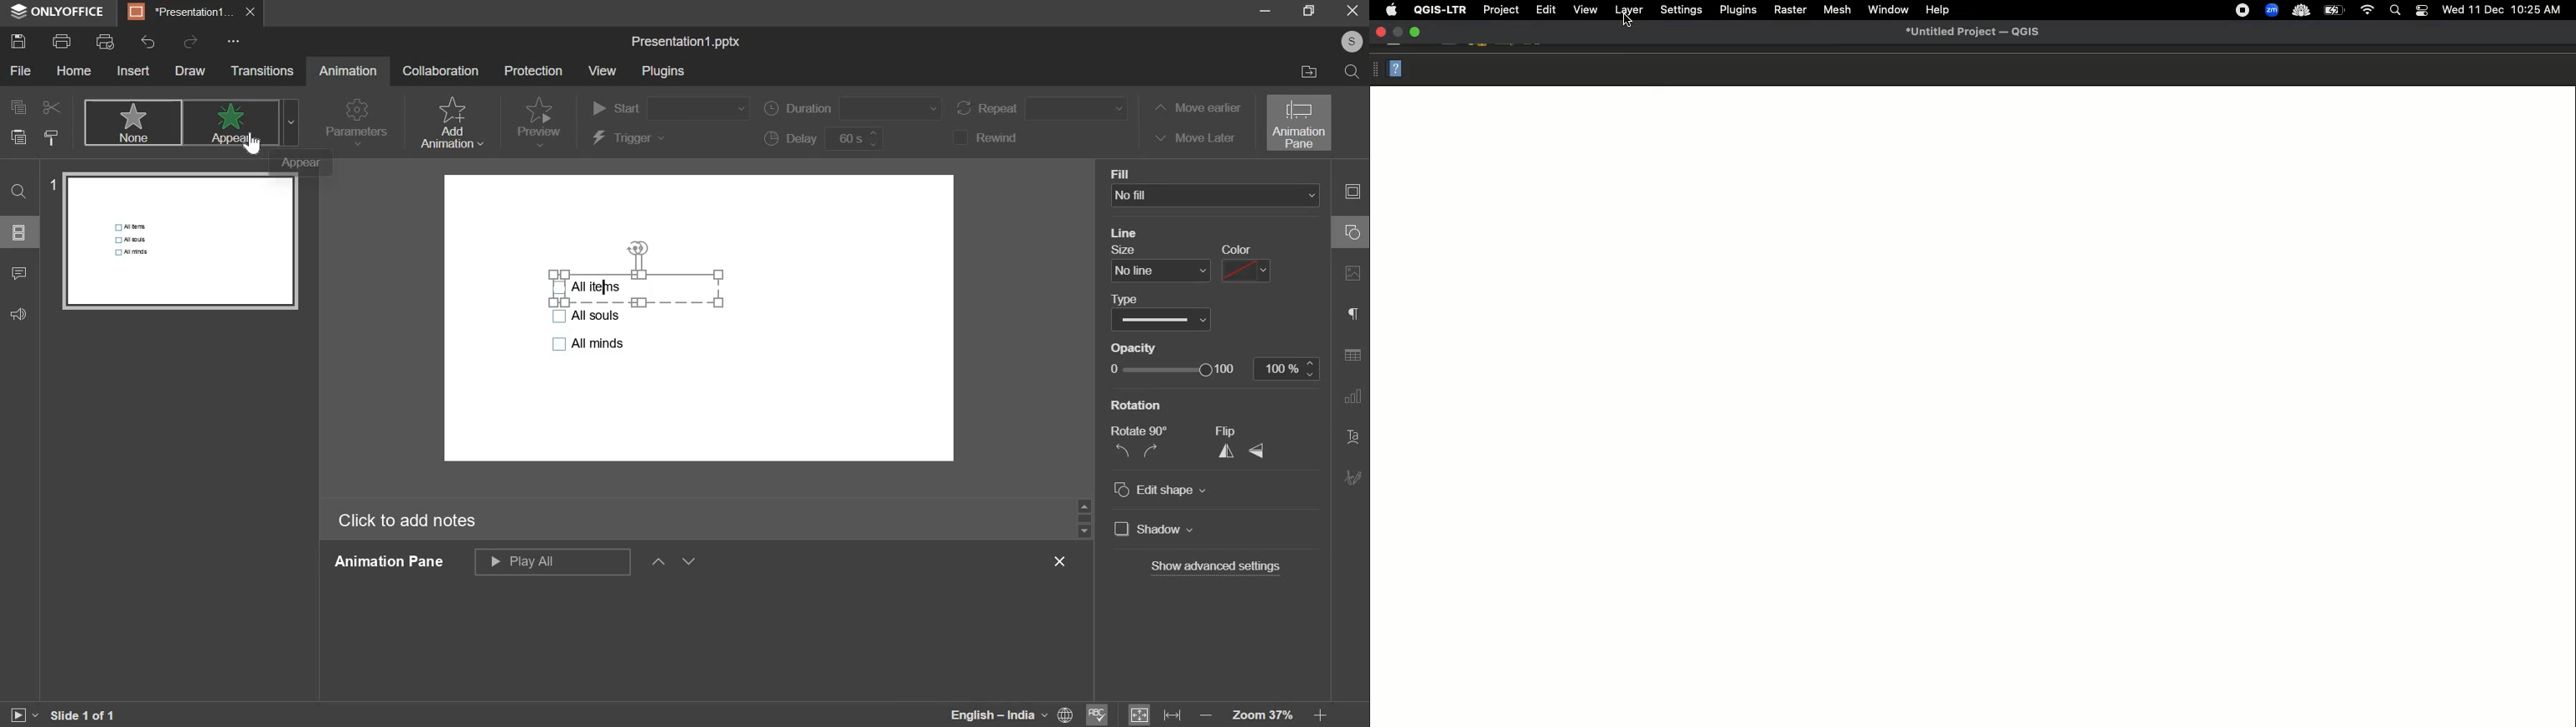  What do you see at coordinates (407, 521) in the screenshot?
I see `click to add notes` at bounding box center [407, 521].